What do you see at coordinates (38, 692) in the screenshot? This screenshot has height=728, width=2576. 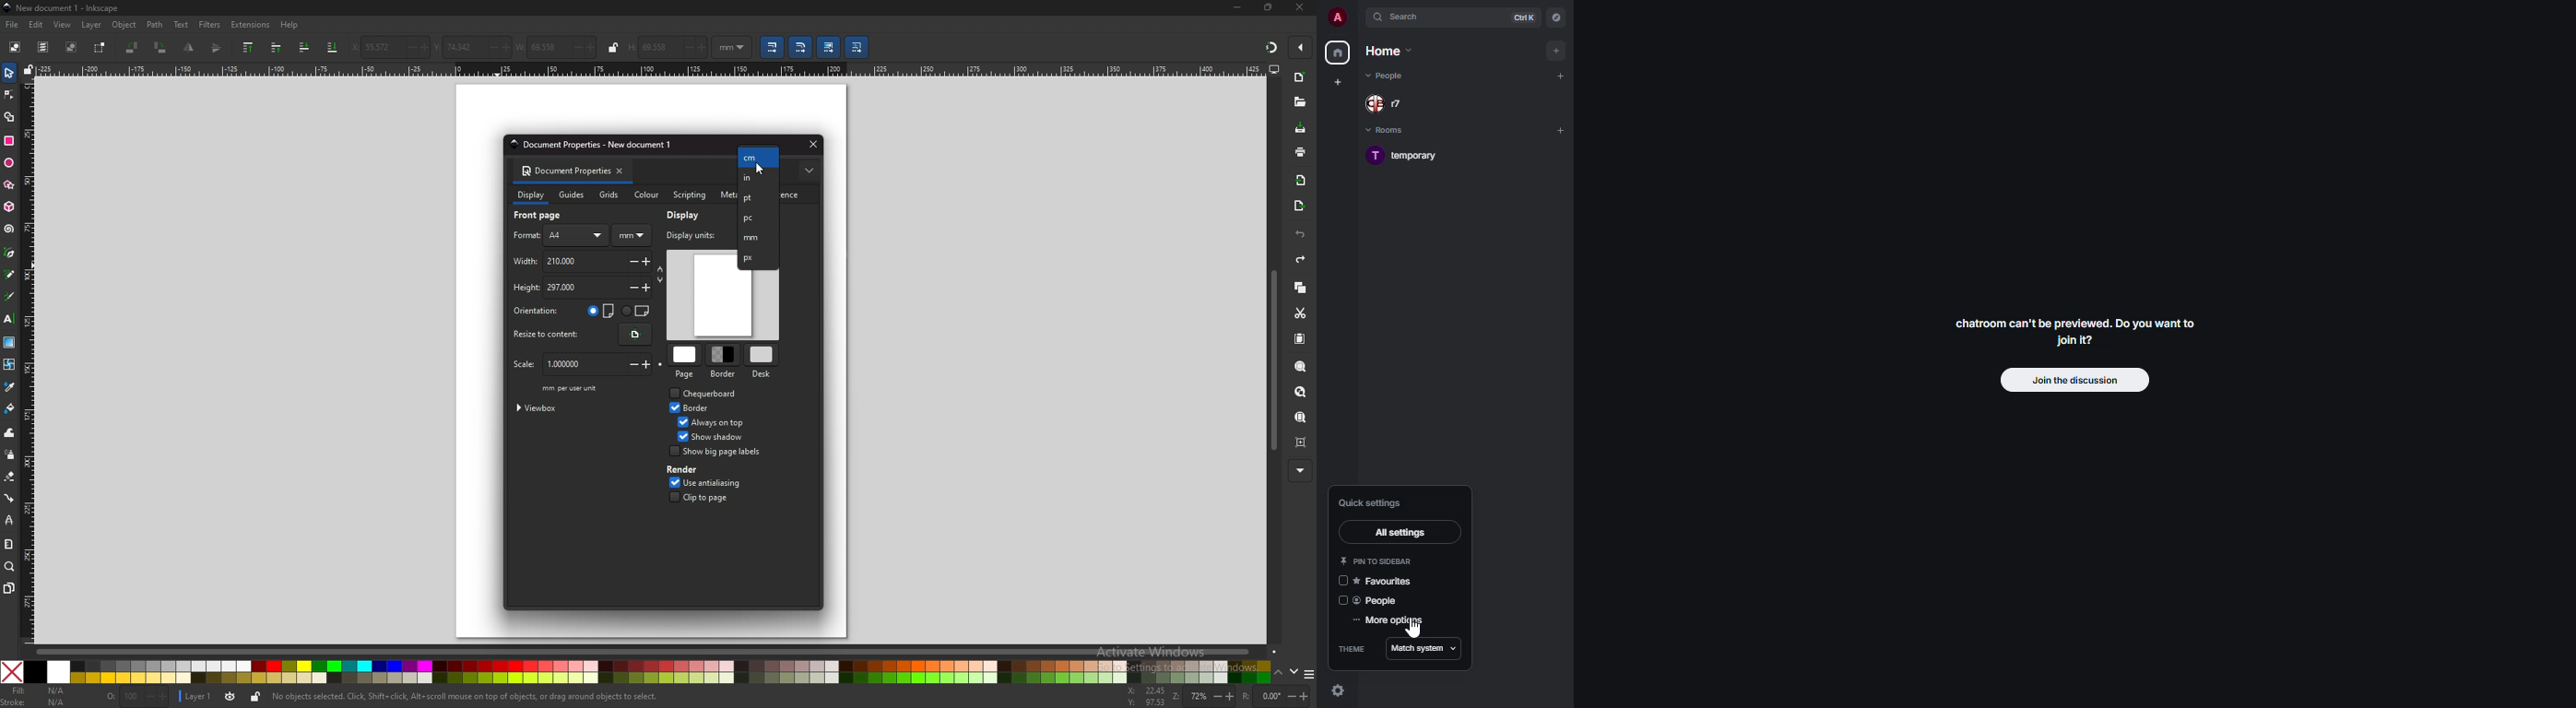 I see `fill` at bounding box center [38, 692].